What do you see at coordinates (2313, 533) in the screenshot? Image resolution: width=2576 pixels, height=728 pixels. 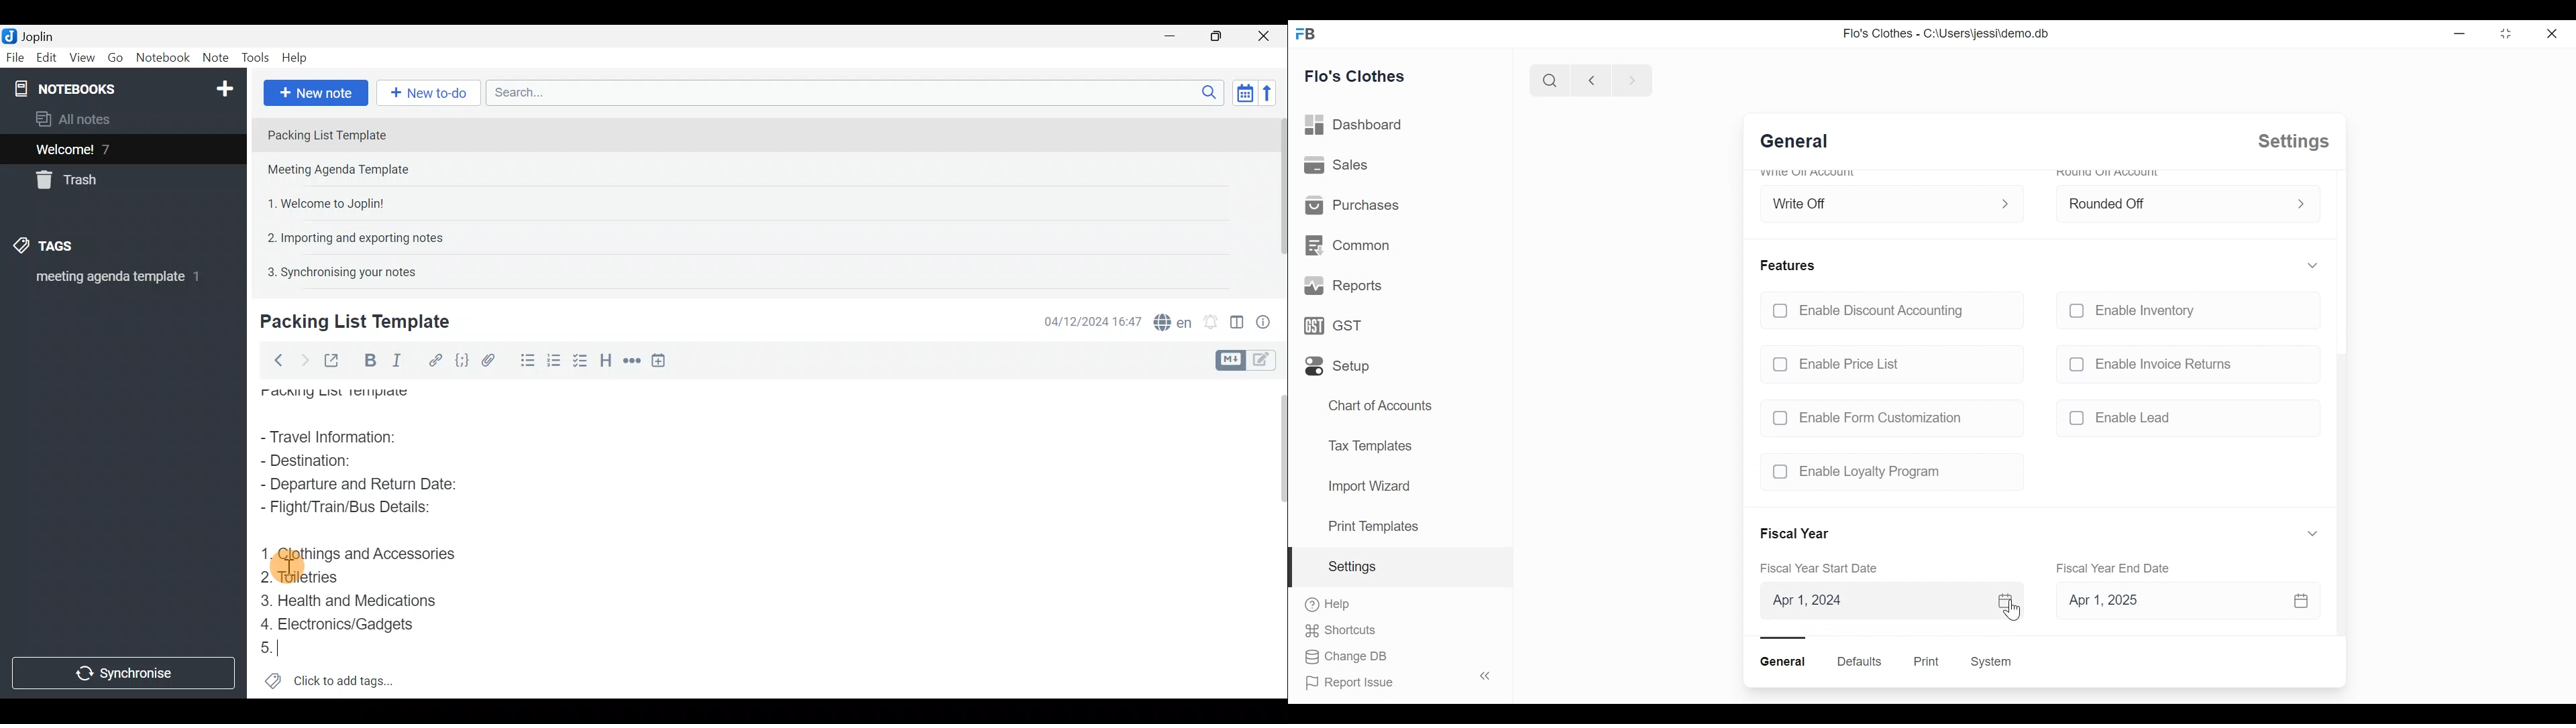 I see `Expand` at bounding box center [2313, 533].